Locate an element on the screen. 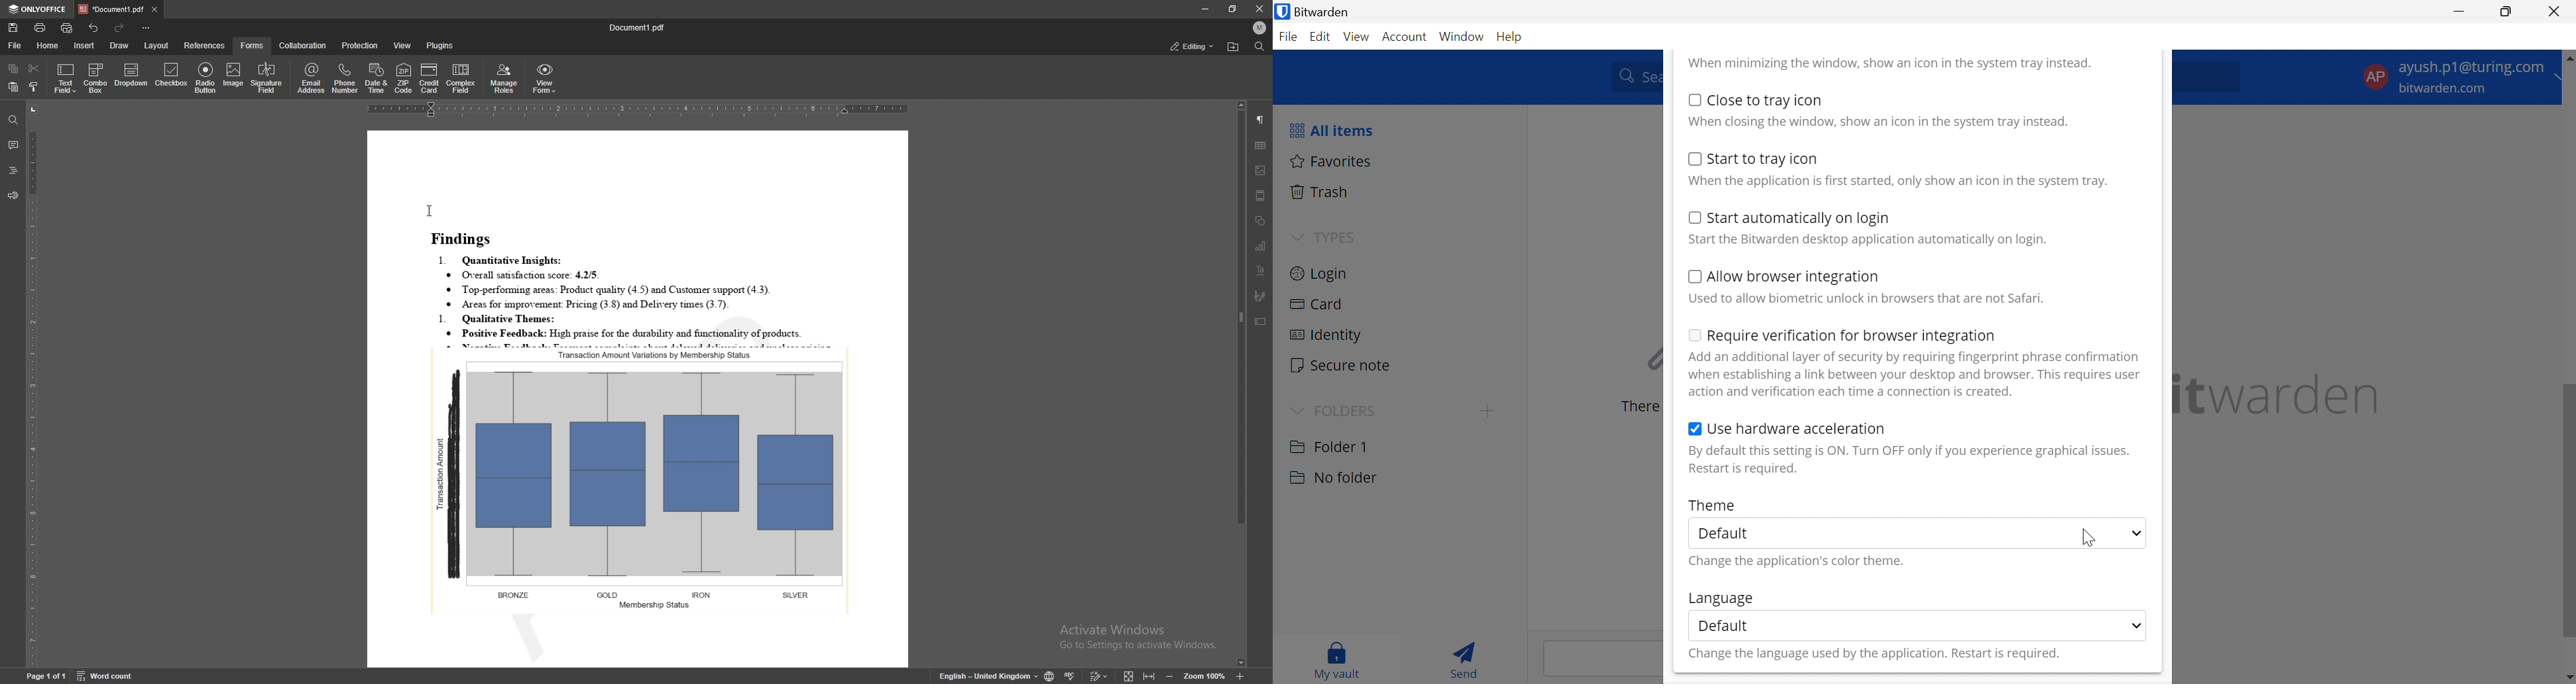  collaboration is located at coordinates (304, 44).